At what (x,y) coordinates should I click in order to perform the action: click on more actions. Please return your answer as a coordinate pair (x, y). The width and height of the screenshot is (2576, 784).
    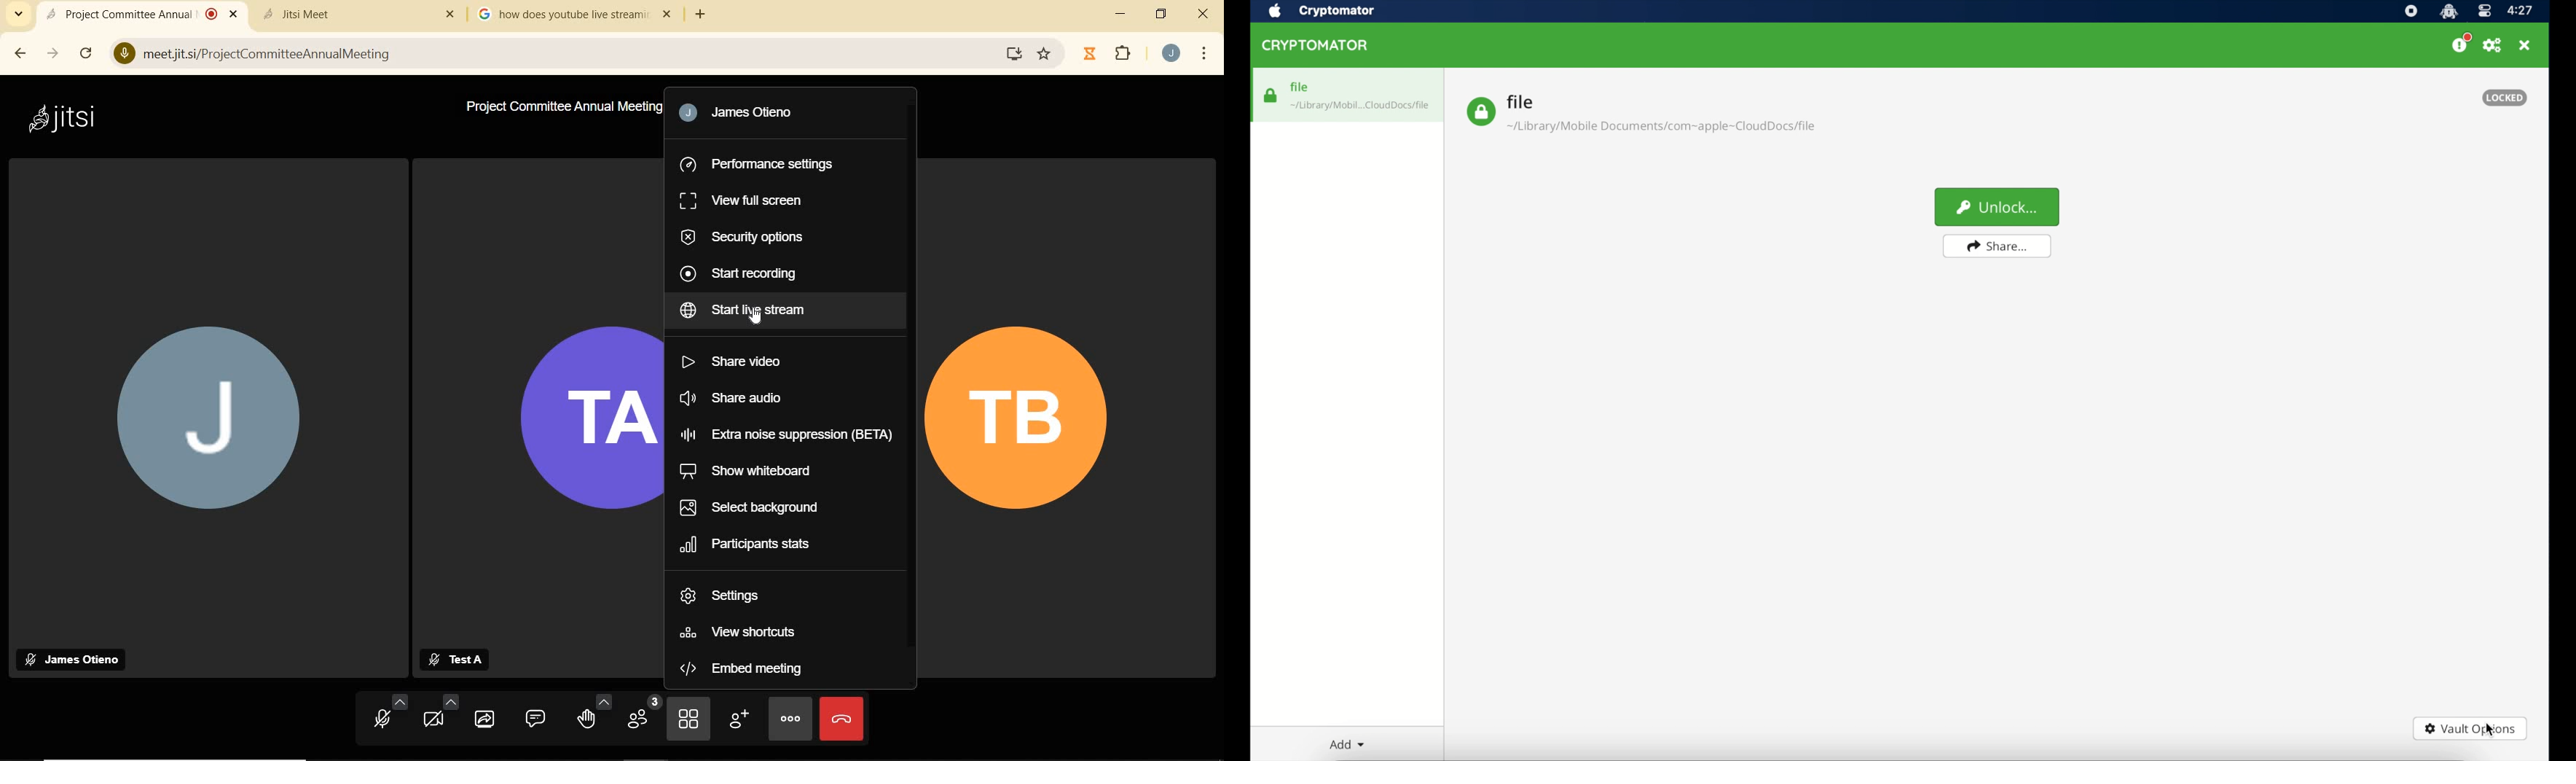
    Looking at the image, I should click on (790, 717).